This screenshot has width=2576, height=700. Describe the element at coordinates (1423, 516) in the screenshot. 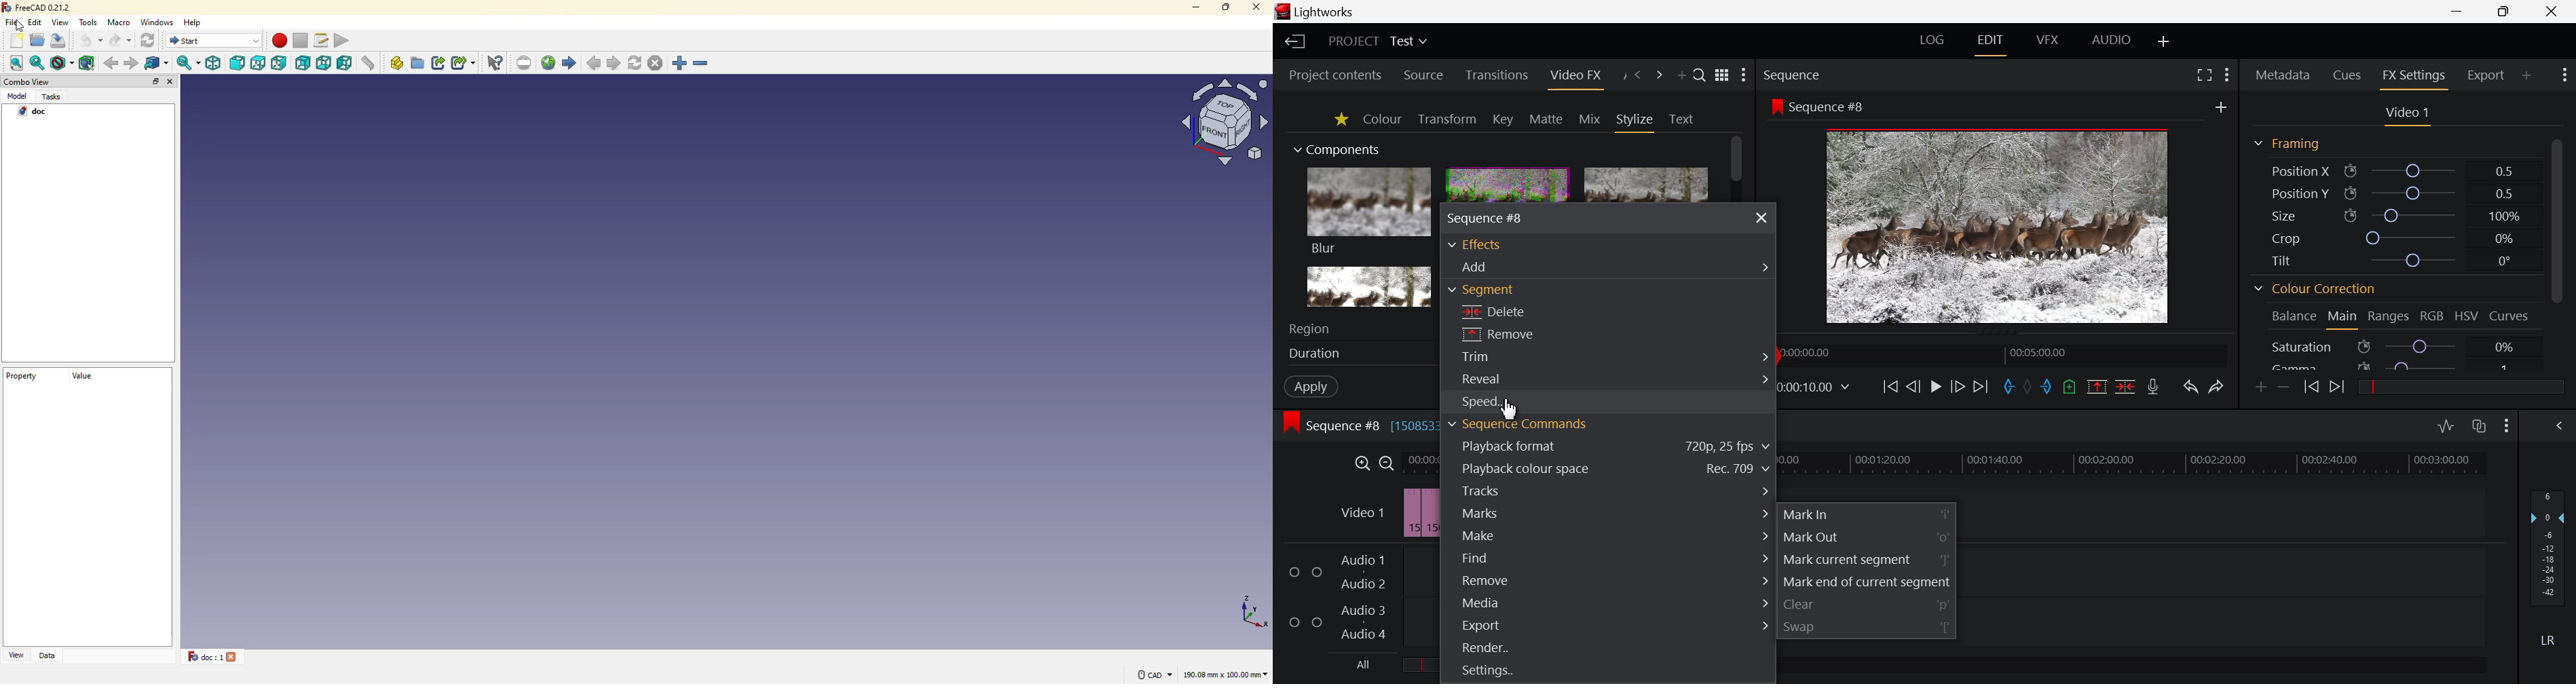

I see `First Clip Cut` at that location.